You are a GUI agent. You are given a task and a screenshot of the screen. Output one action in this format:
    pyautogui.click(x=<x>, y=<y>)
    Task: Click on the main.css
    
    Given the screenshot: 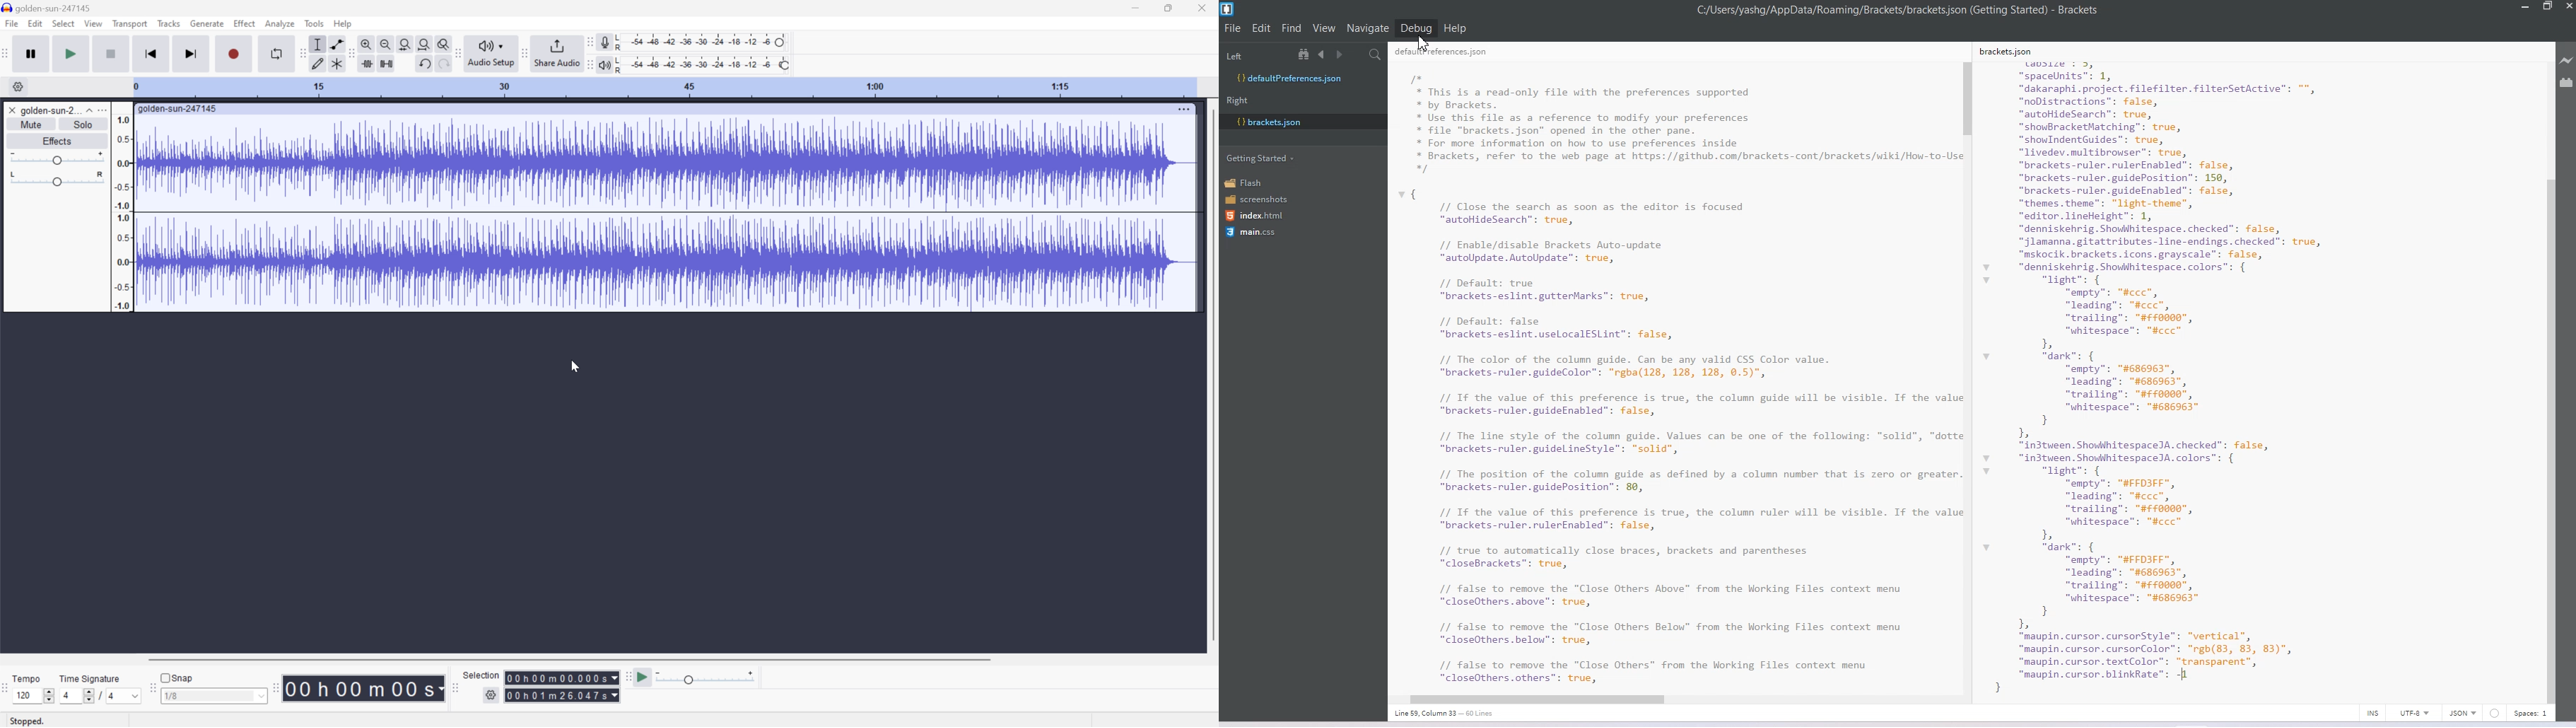 What is the action you would take?
    pyautogui.click(x=1251, y=232)
    